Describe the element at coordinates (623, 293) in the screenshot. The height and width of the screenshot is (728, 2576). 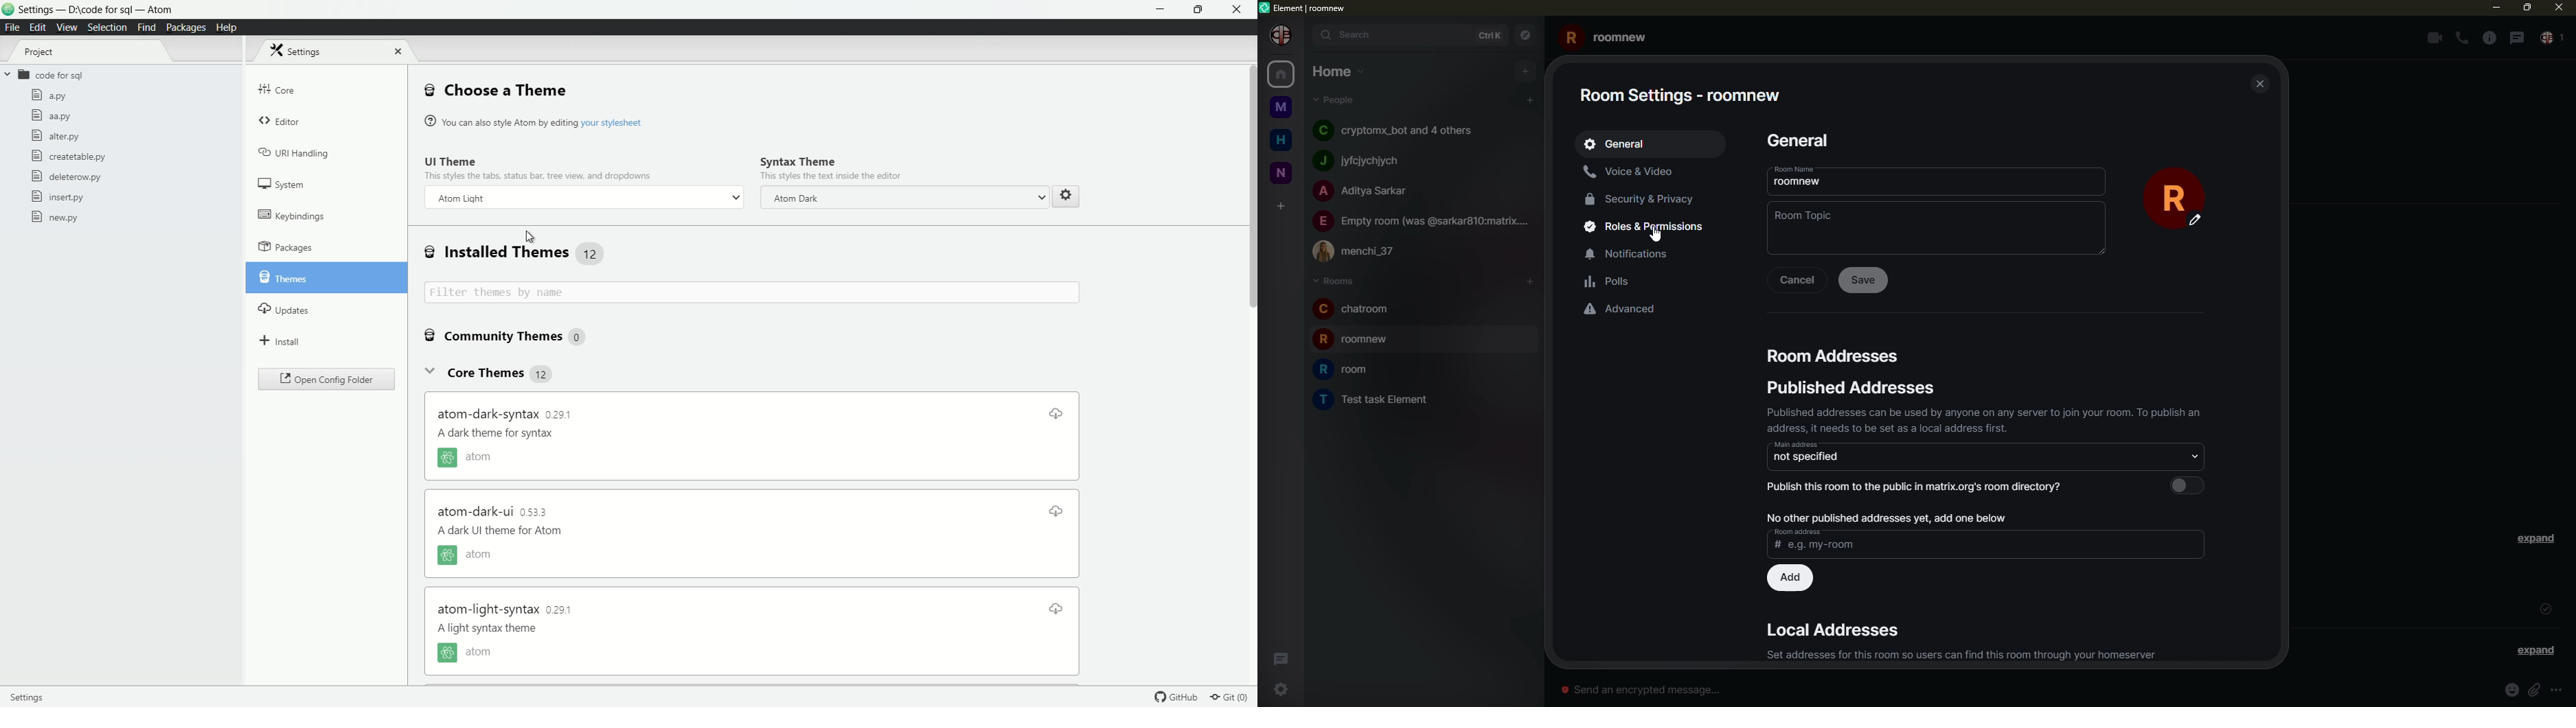
I see `filter themes by name` at that location.